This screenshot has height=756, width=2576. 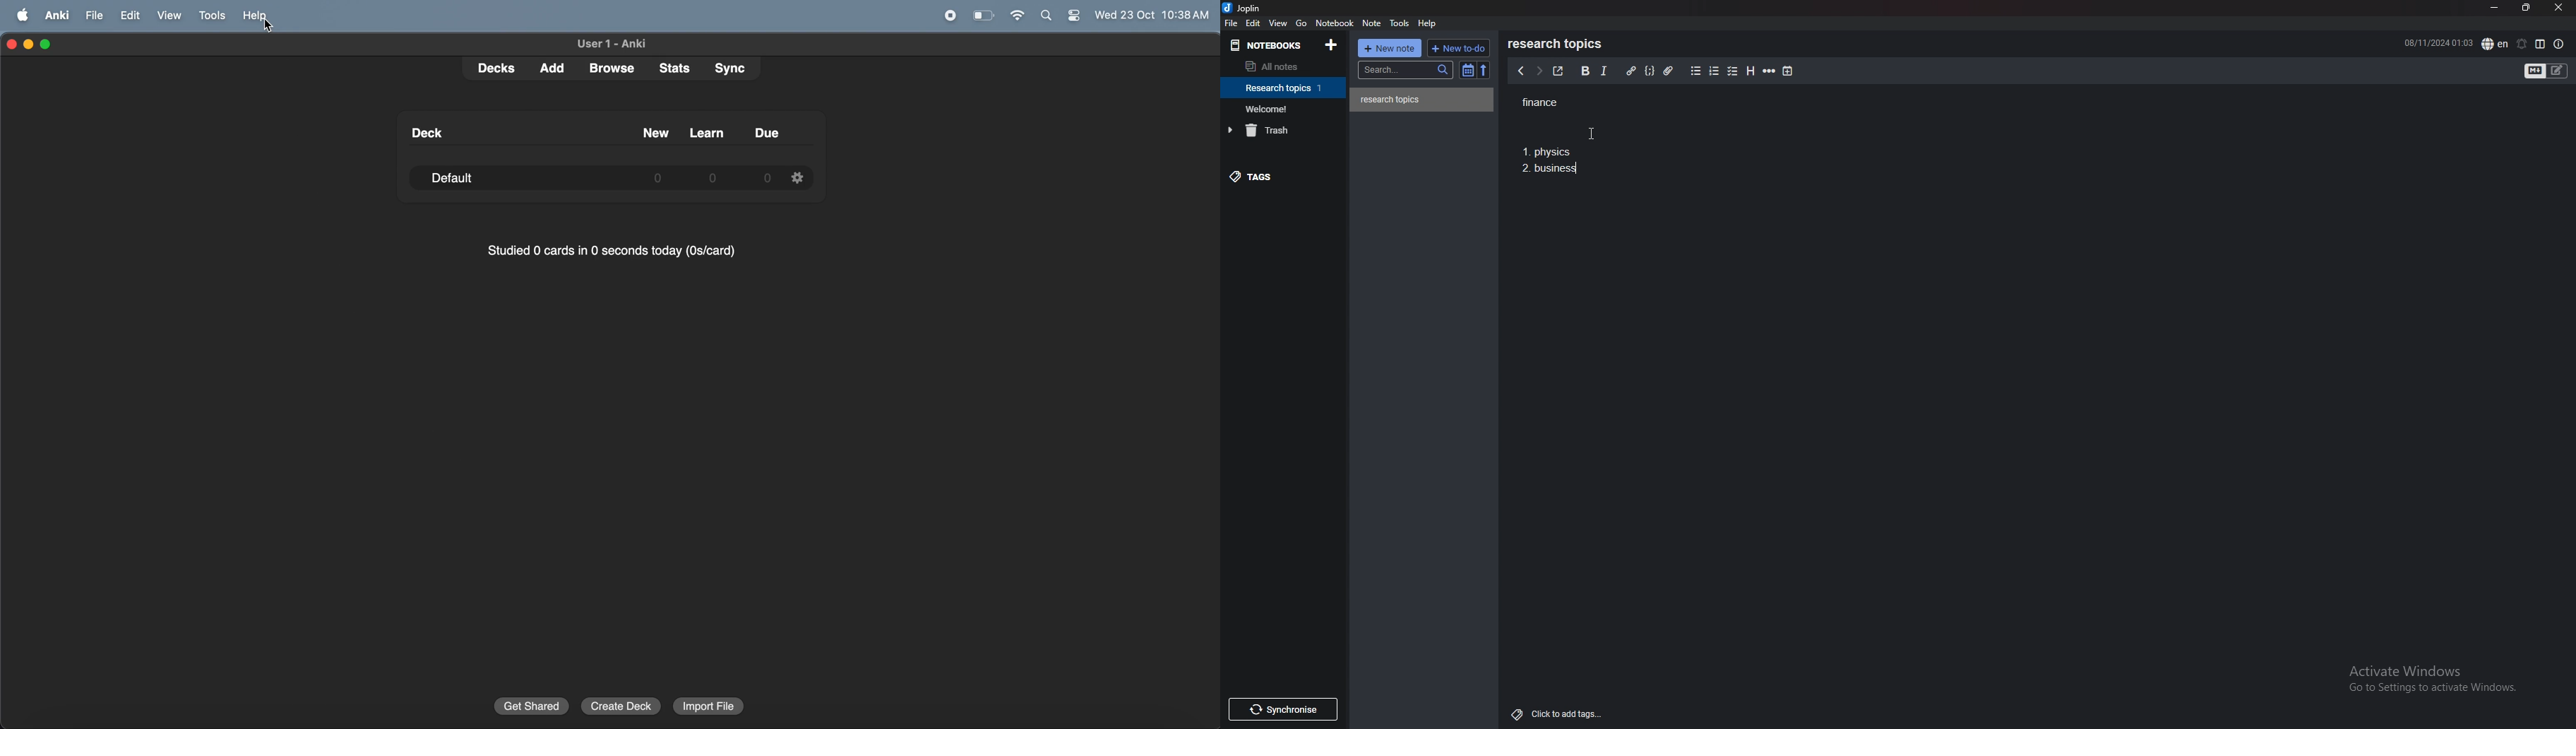 I want to click on toggle editor, so click(x=2547, y=71).